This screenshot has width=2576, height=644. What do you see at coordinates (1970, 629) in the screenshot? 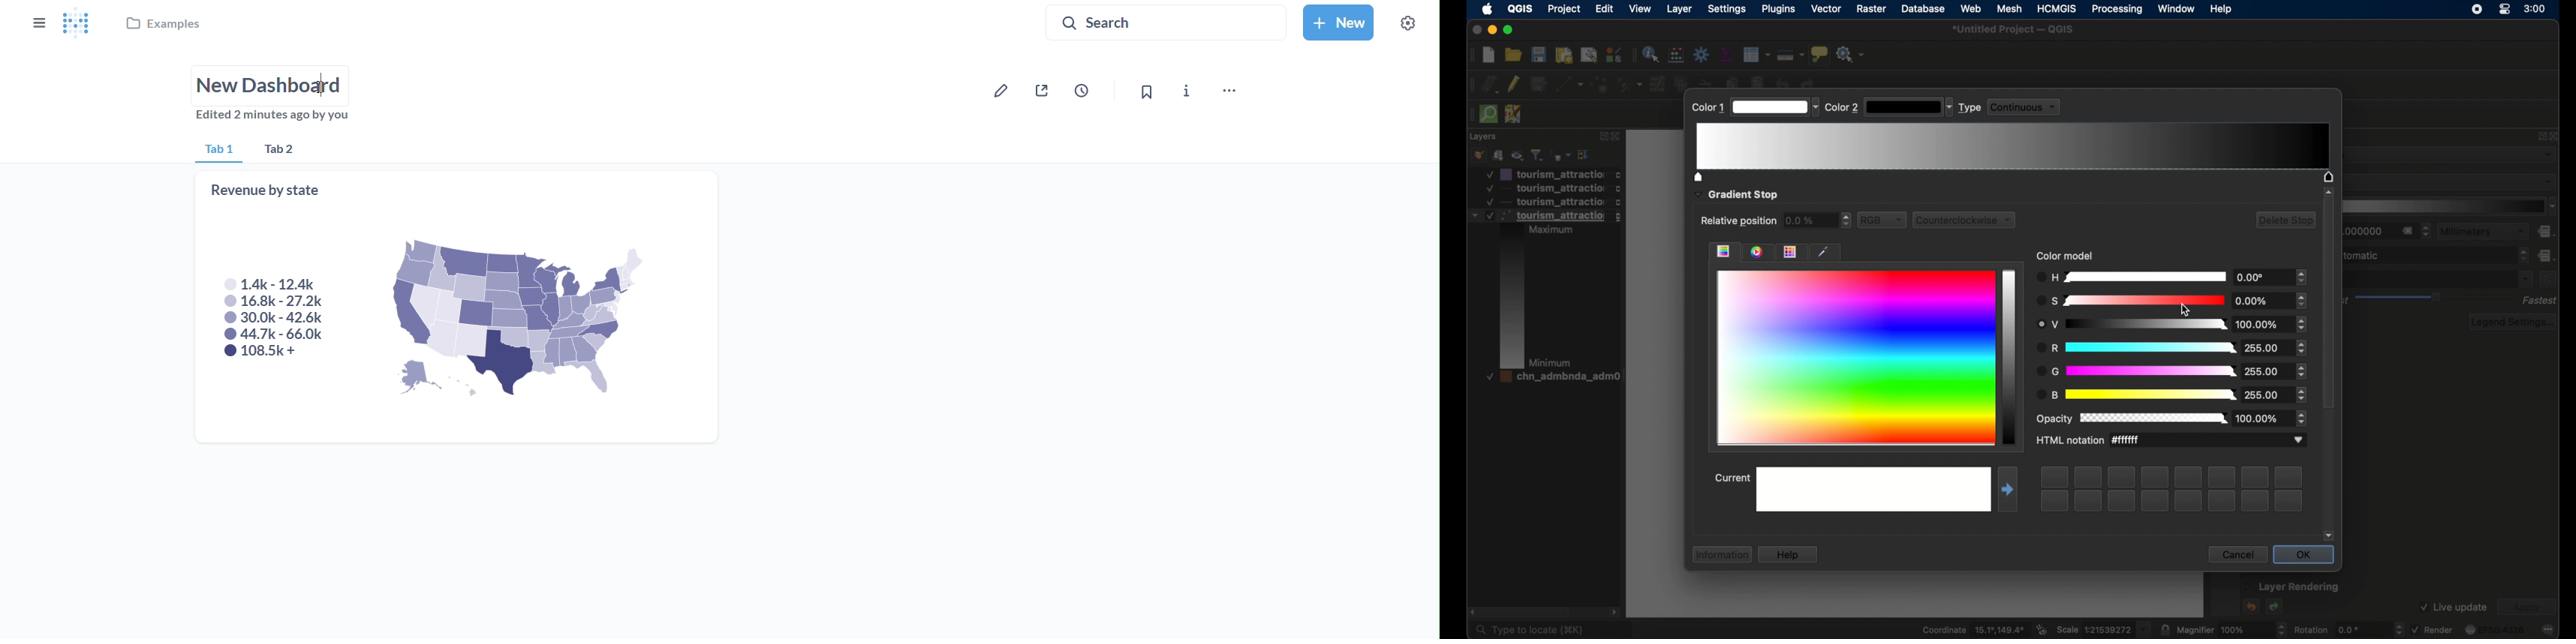
I see `coordinate` at bounding box center [1970, 629].